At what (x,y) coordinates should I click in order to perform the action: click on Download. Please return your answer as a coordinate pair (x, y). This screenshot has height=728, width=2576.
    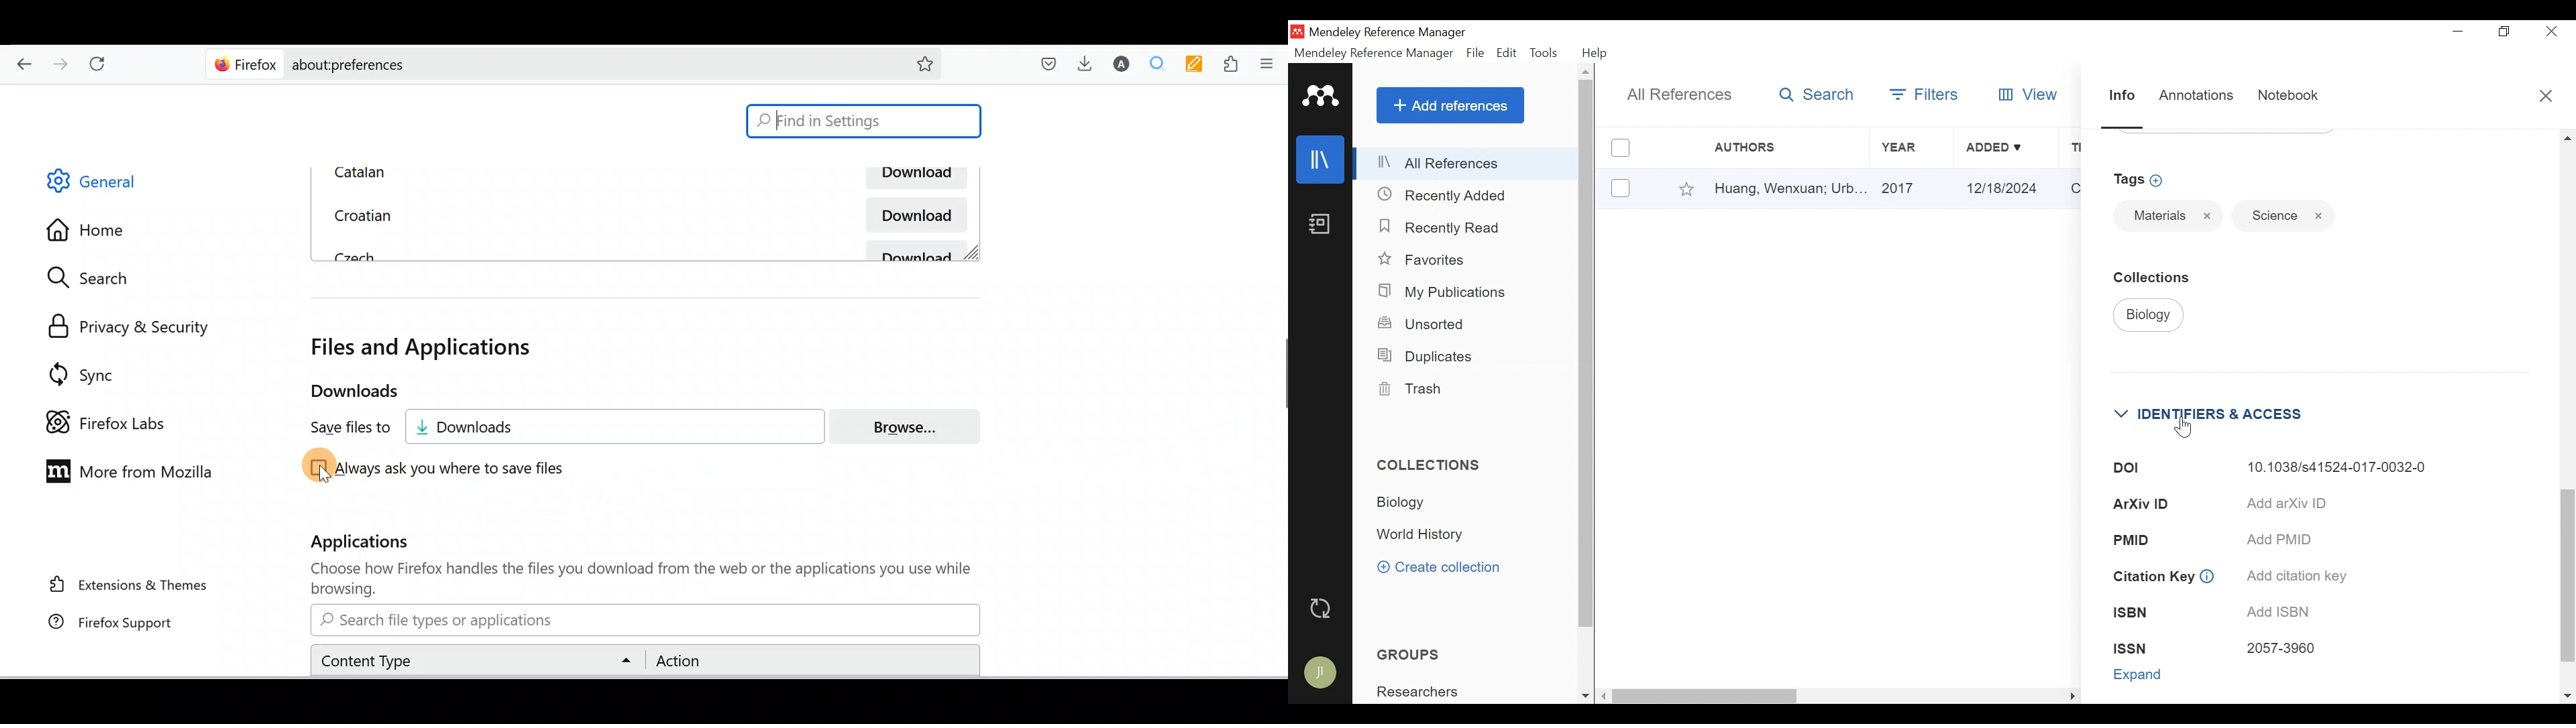
    Looking at the image, I should click on (919, 251).